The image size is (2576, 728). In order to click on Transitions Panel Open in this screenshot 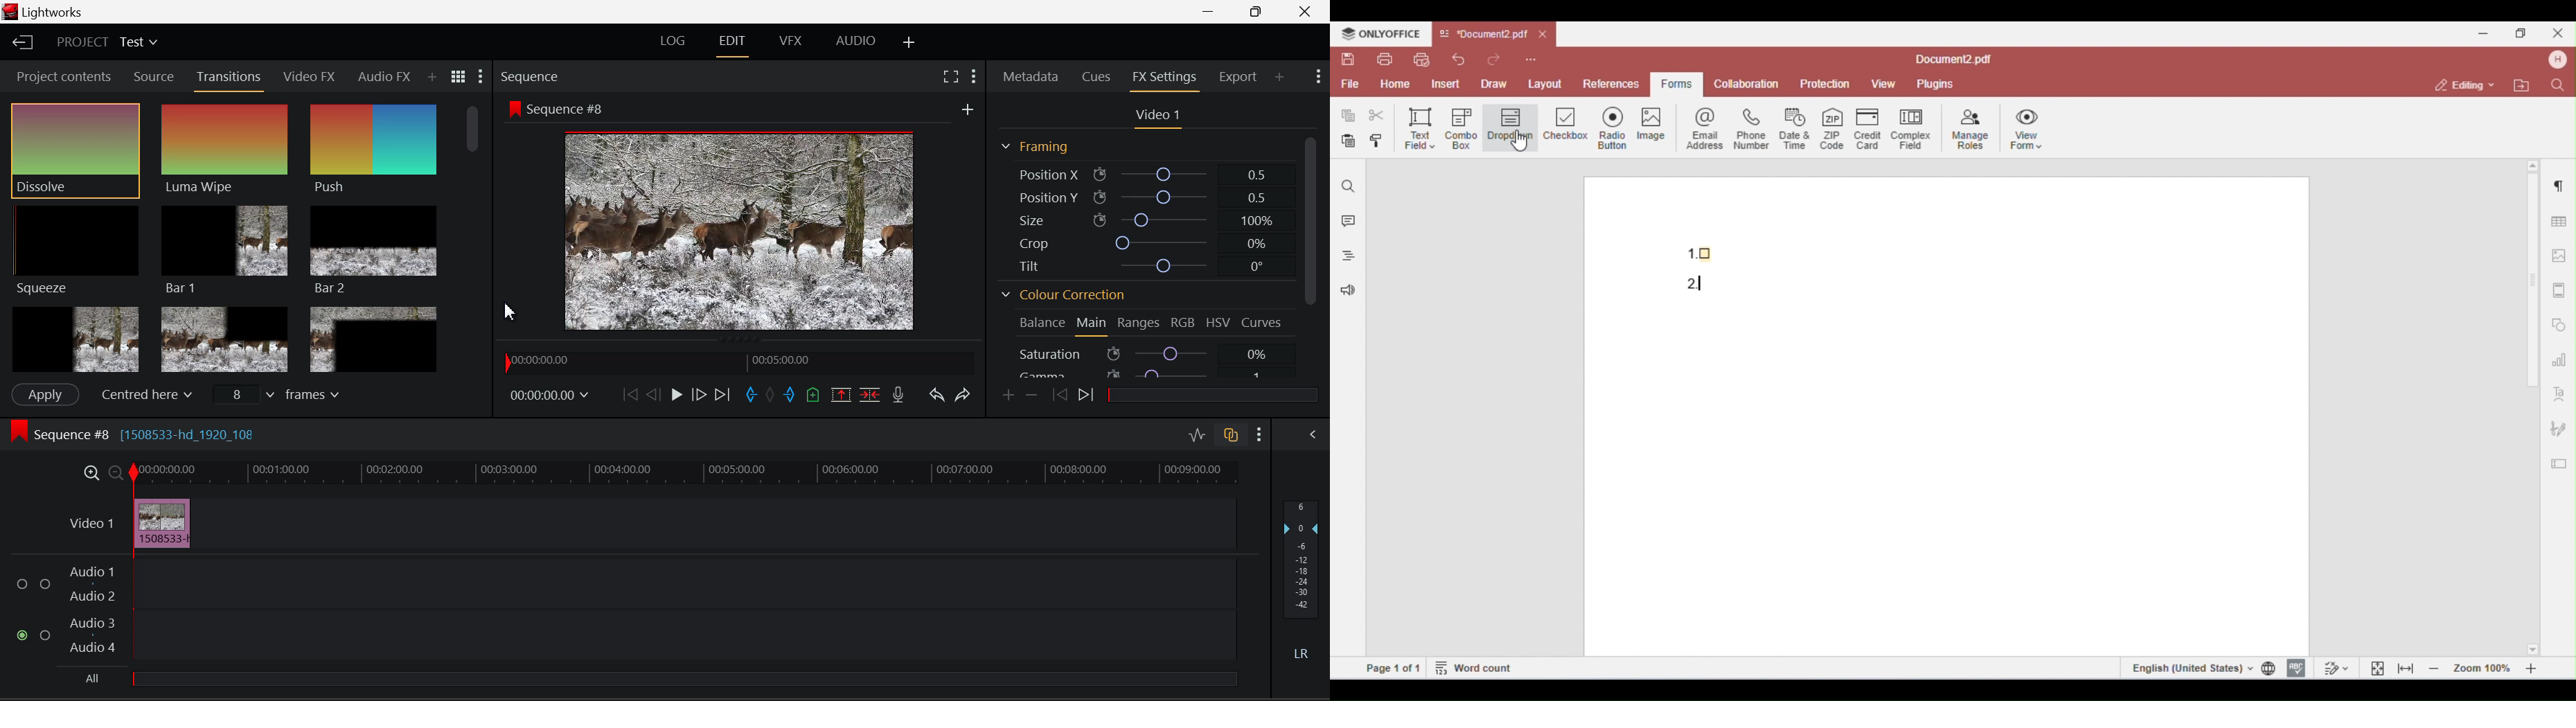, I will do `click(231, 78)`.